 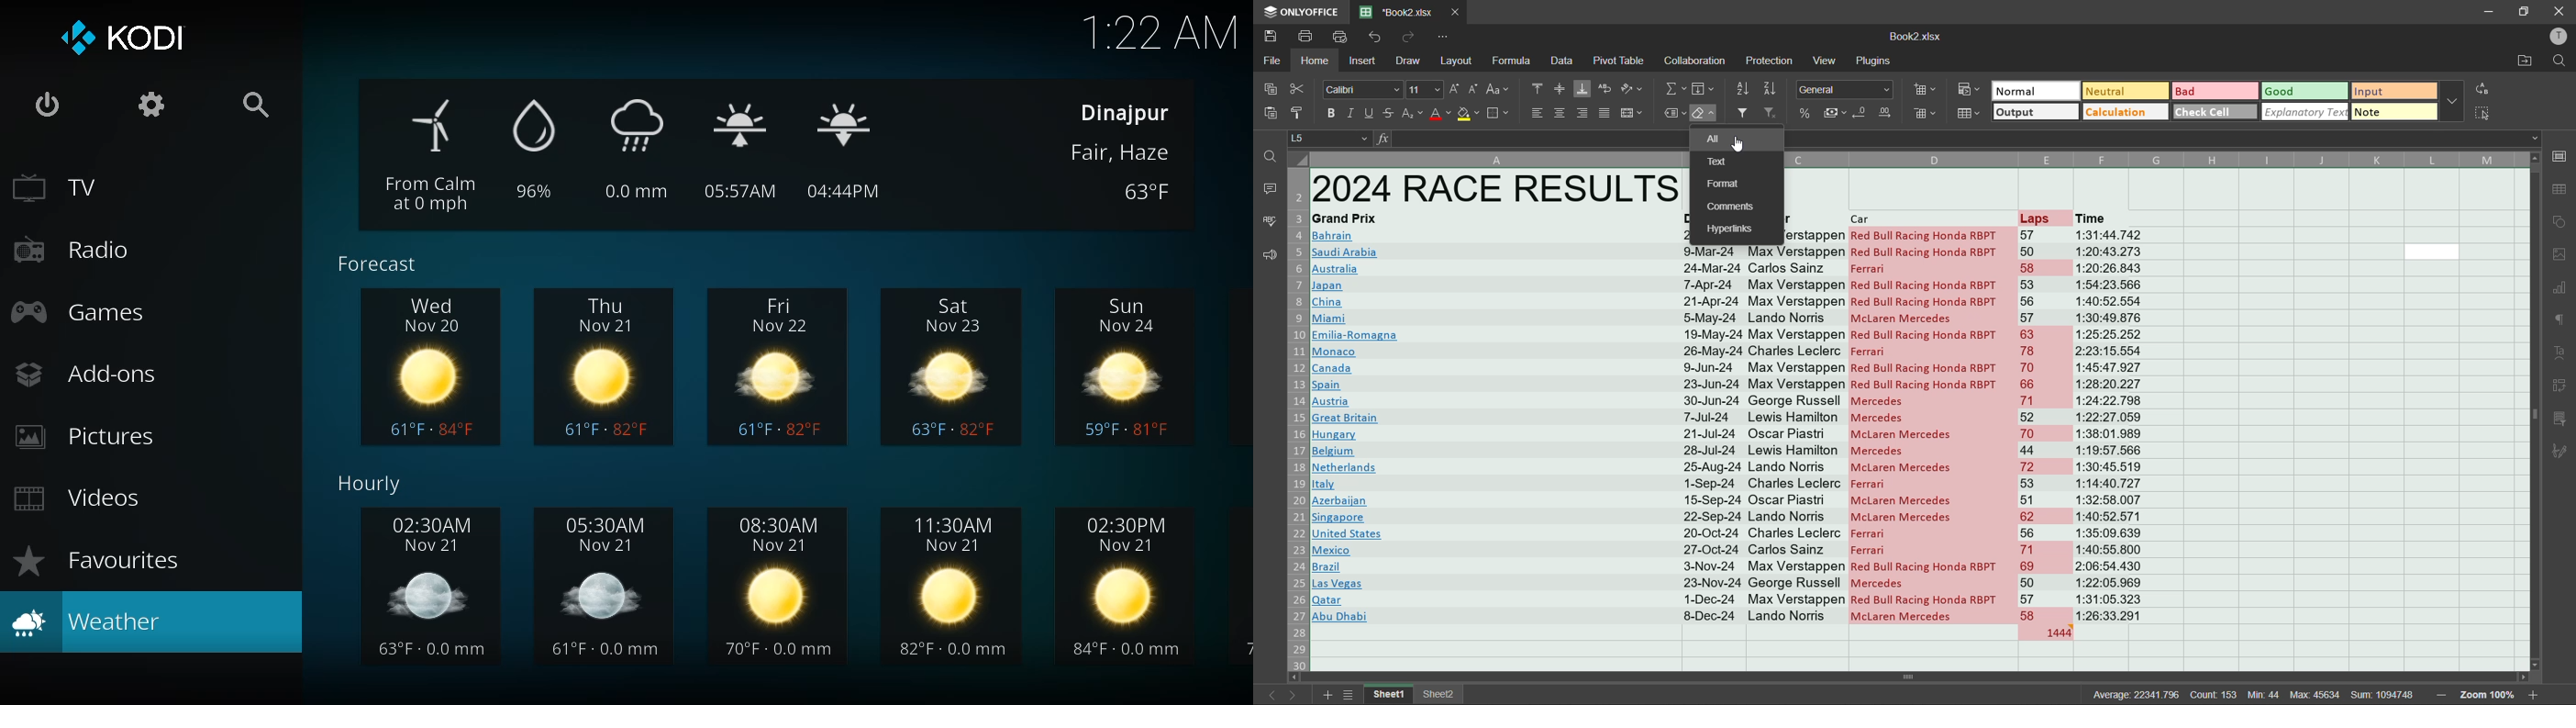 I want to click on protection, so click(x=1771, y=61).